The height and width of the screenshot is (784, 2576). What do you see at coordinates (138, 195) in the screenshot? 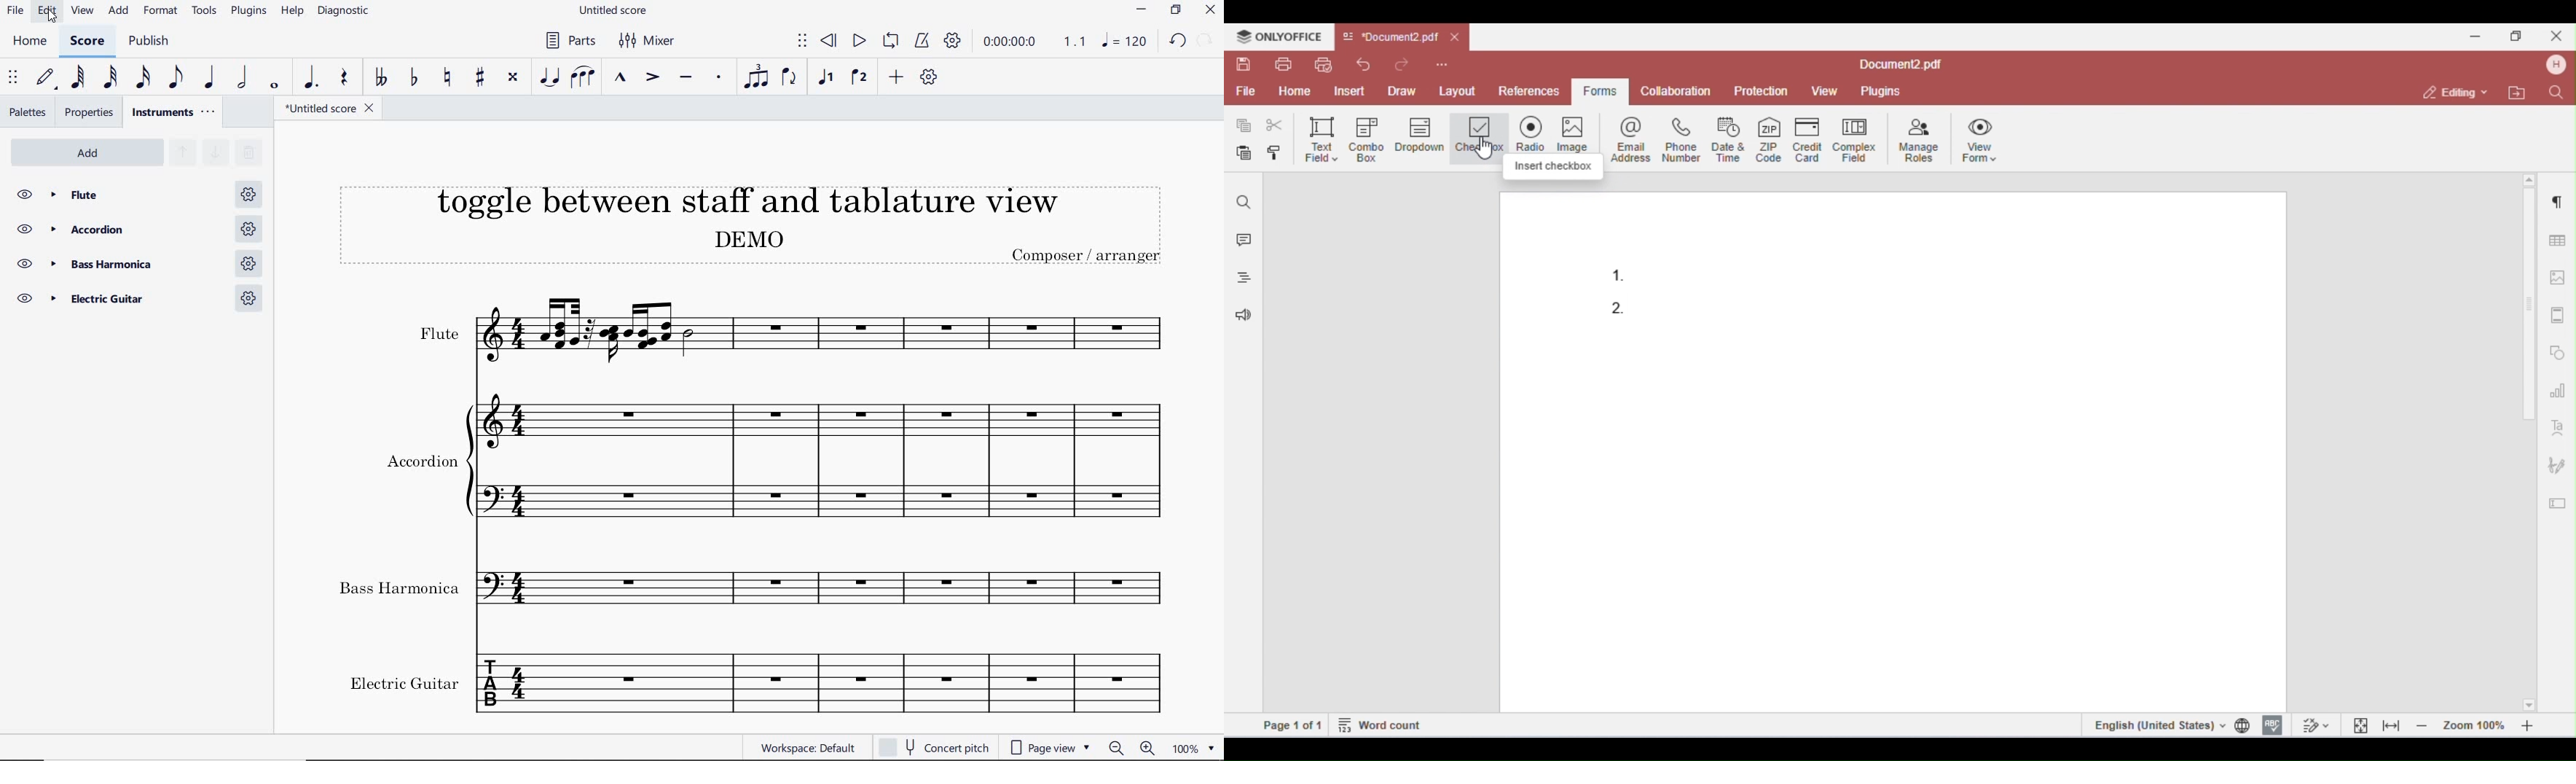
I see `Flute` at bounding box center [138, 195].